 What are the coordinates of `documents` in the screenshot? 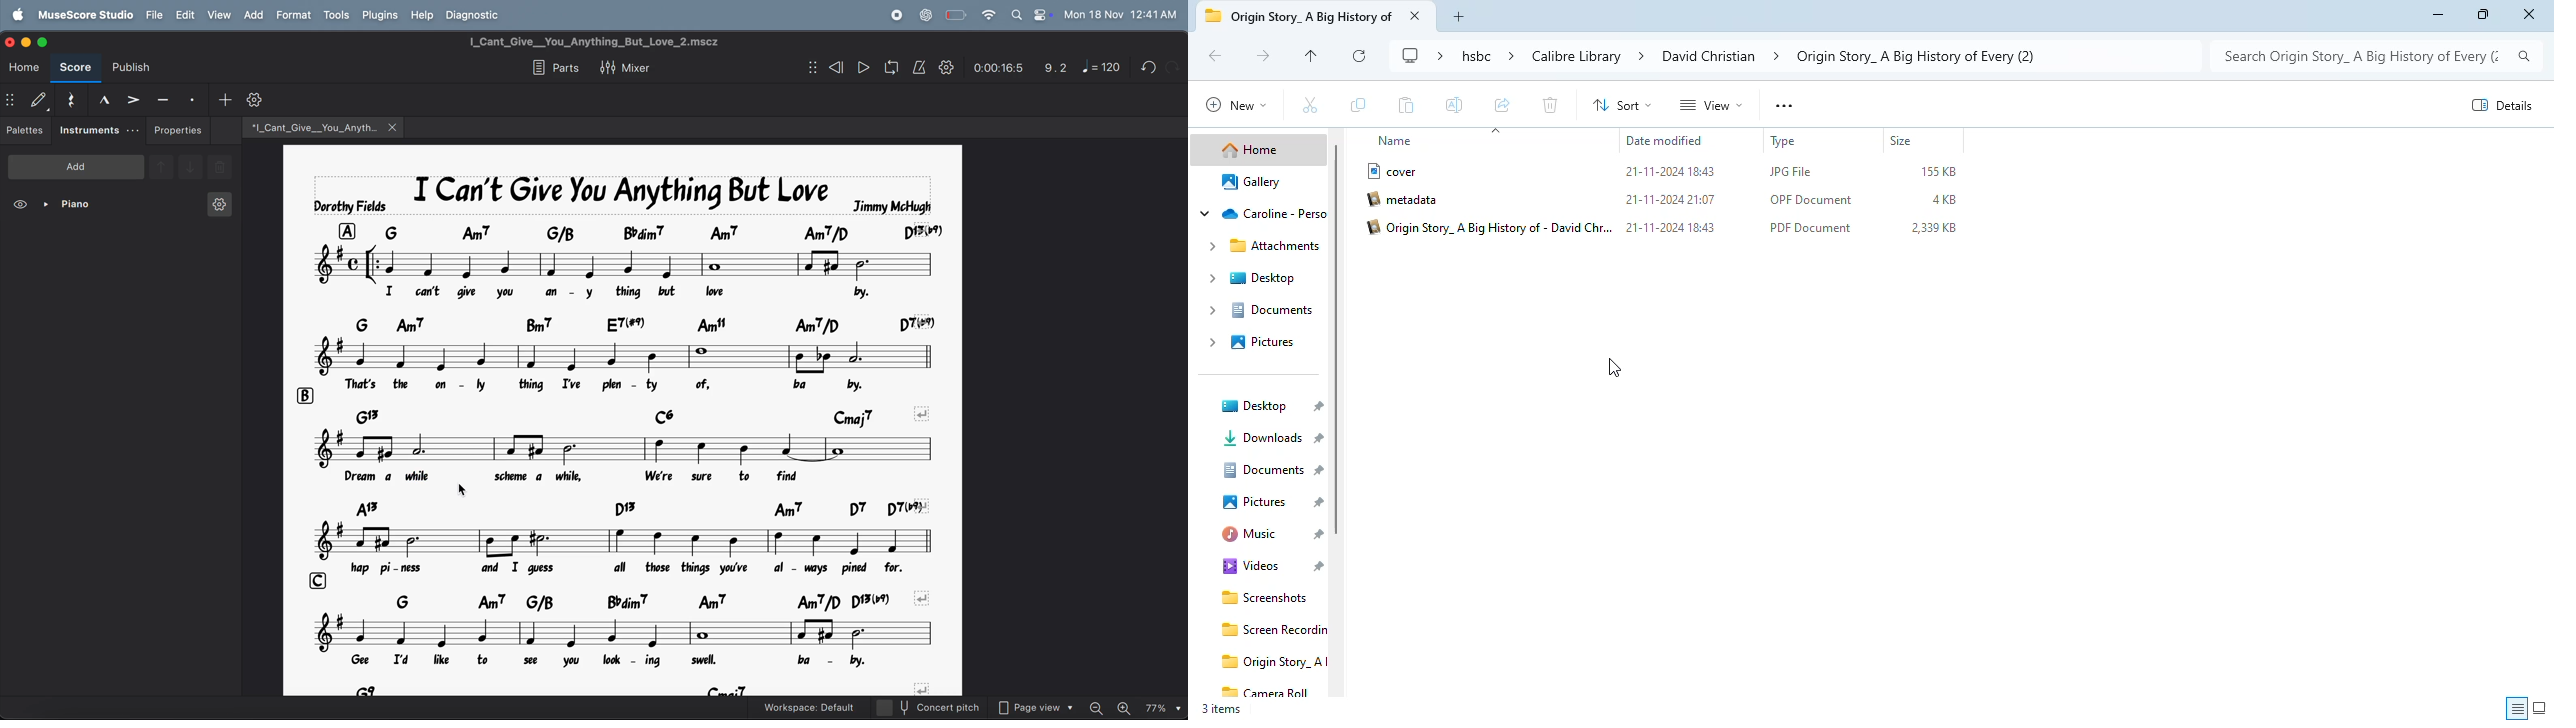 It's located at (1260, 310).